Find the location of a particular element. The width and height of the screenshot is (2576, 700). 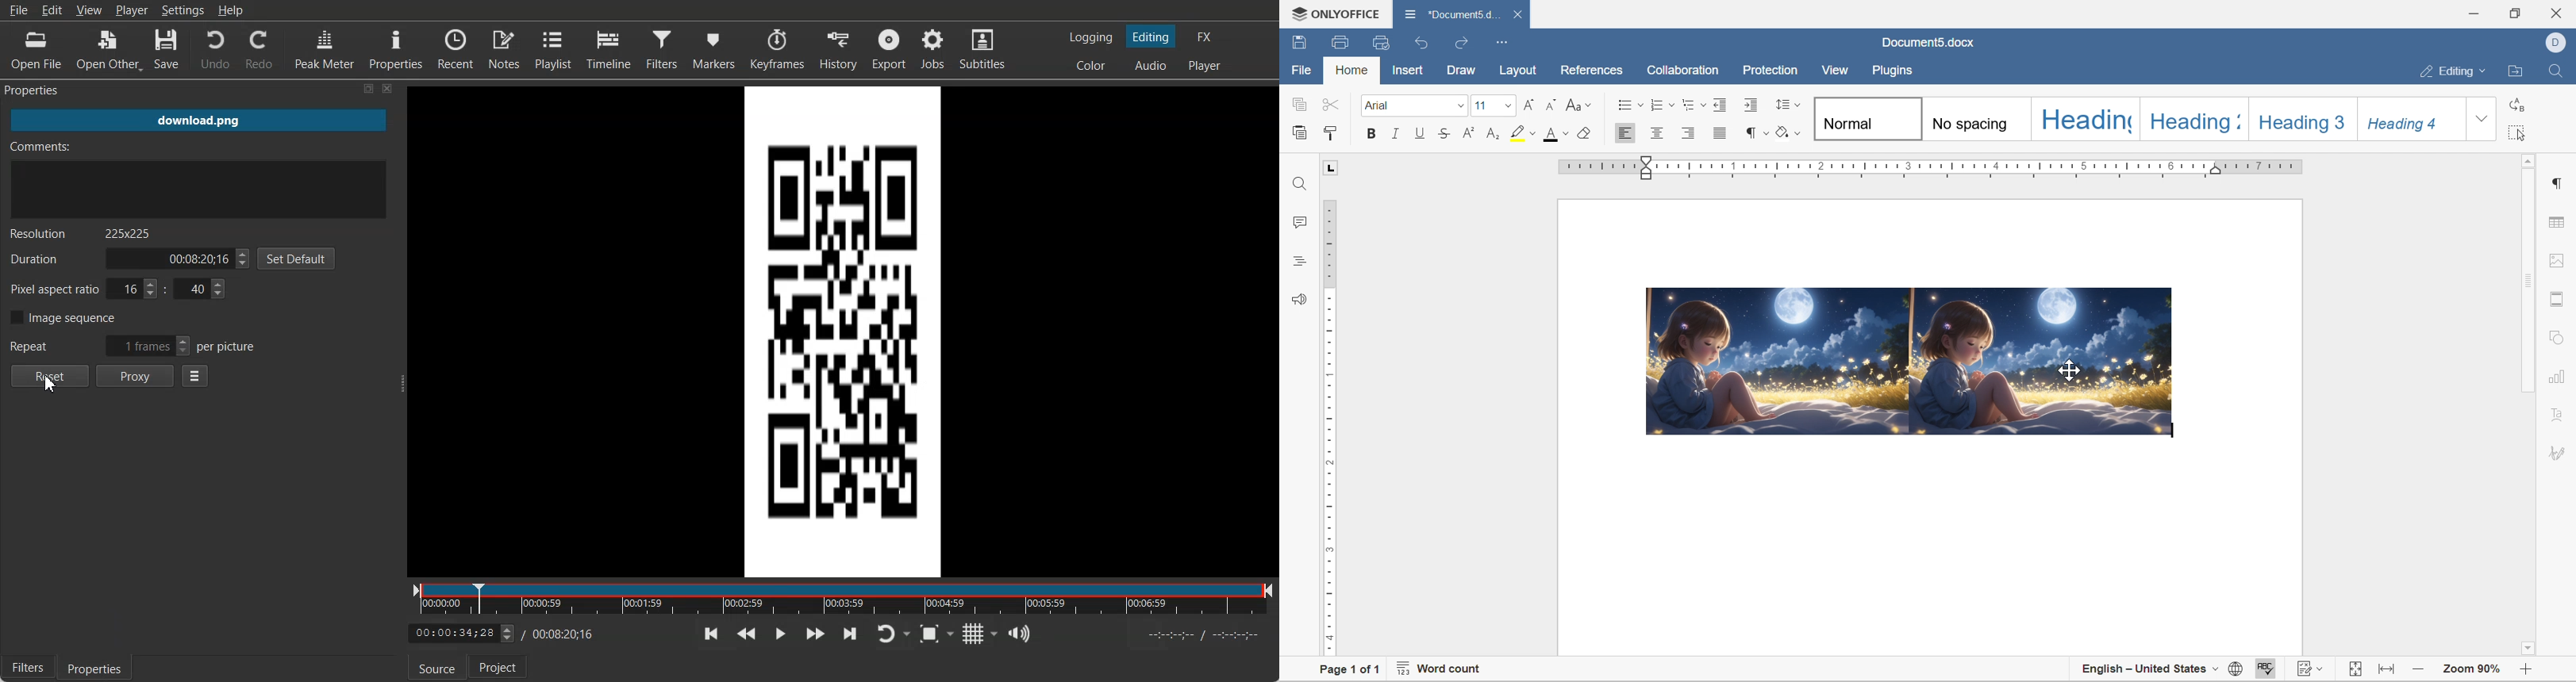

copy style is located at coordinates (1331, 132).